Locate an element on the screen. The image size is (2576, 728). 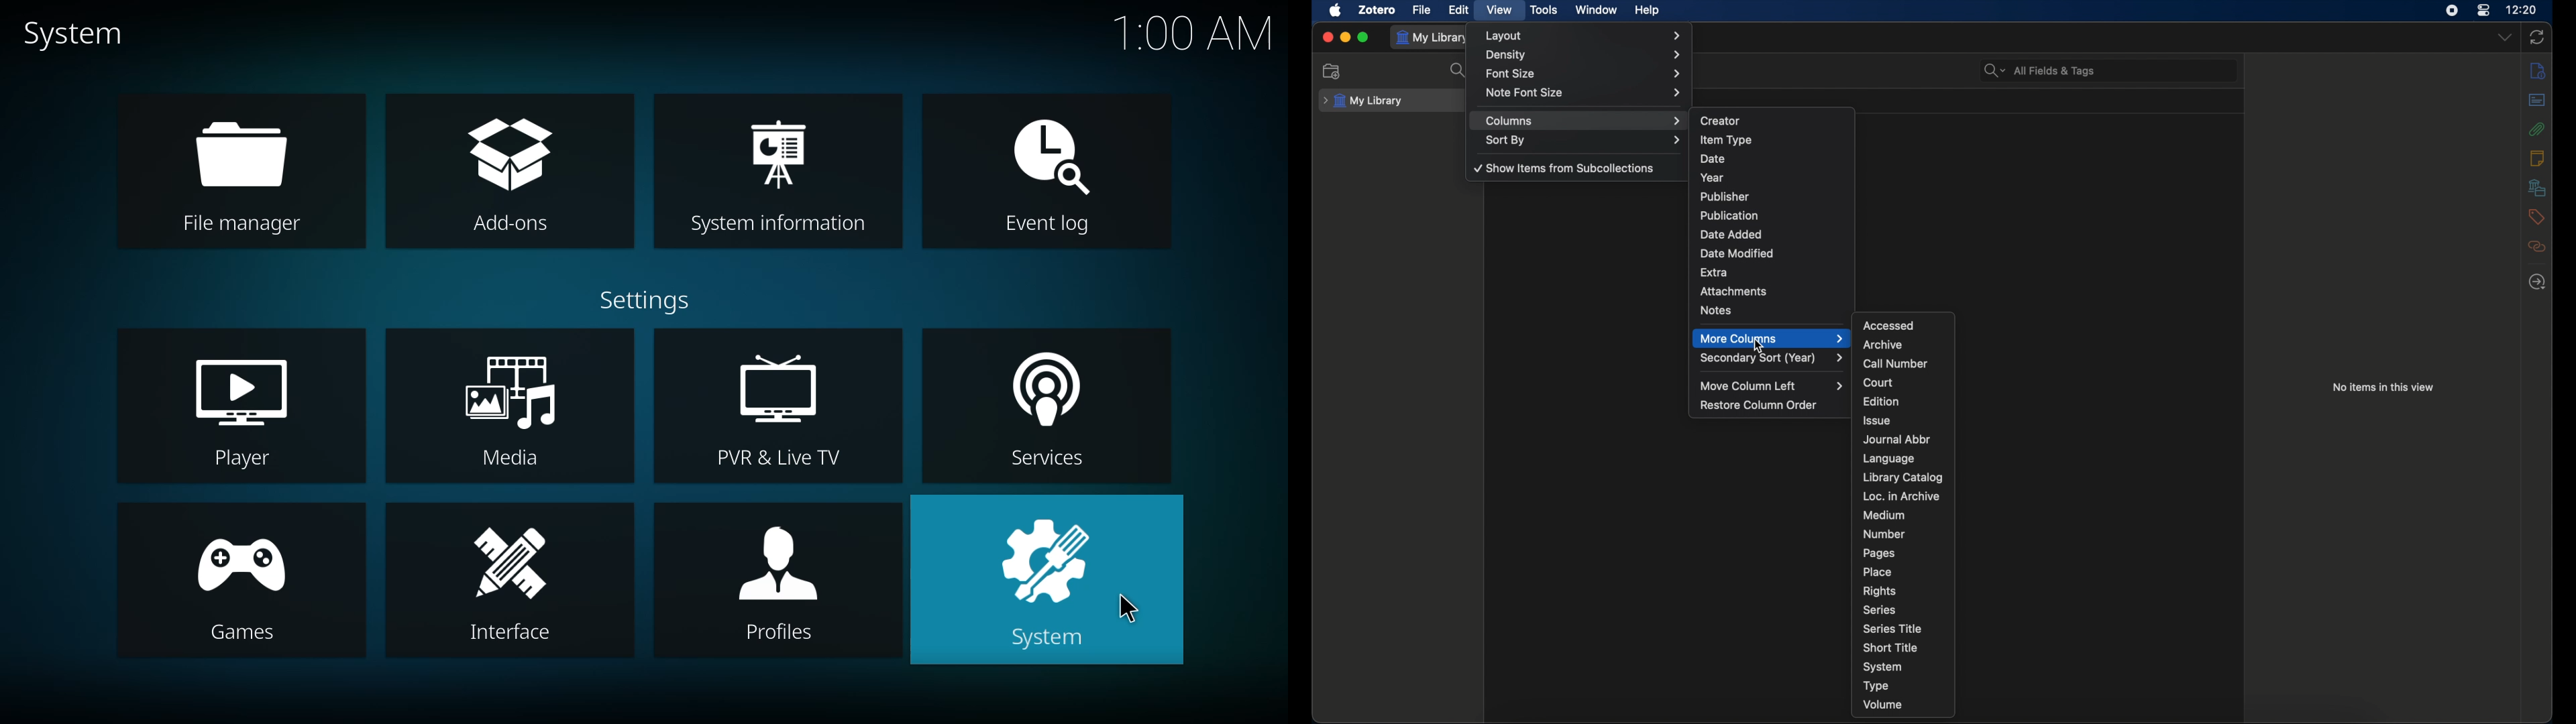
issue is located at coordinates (1876, 420).